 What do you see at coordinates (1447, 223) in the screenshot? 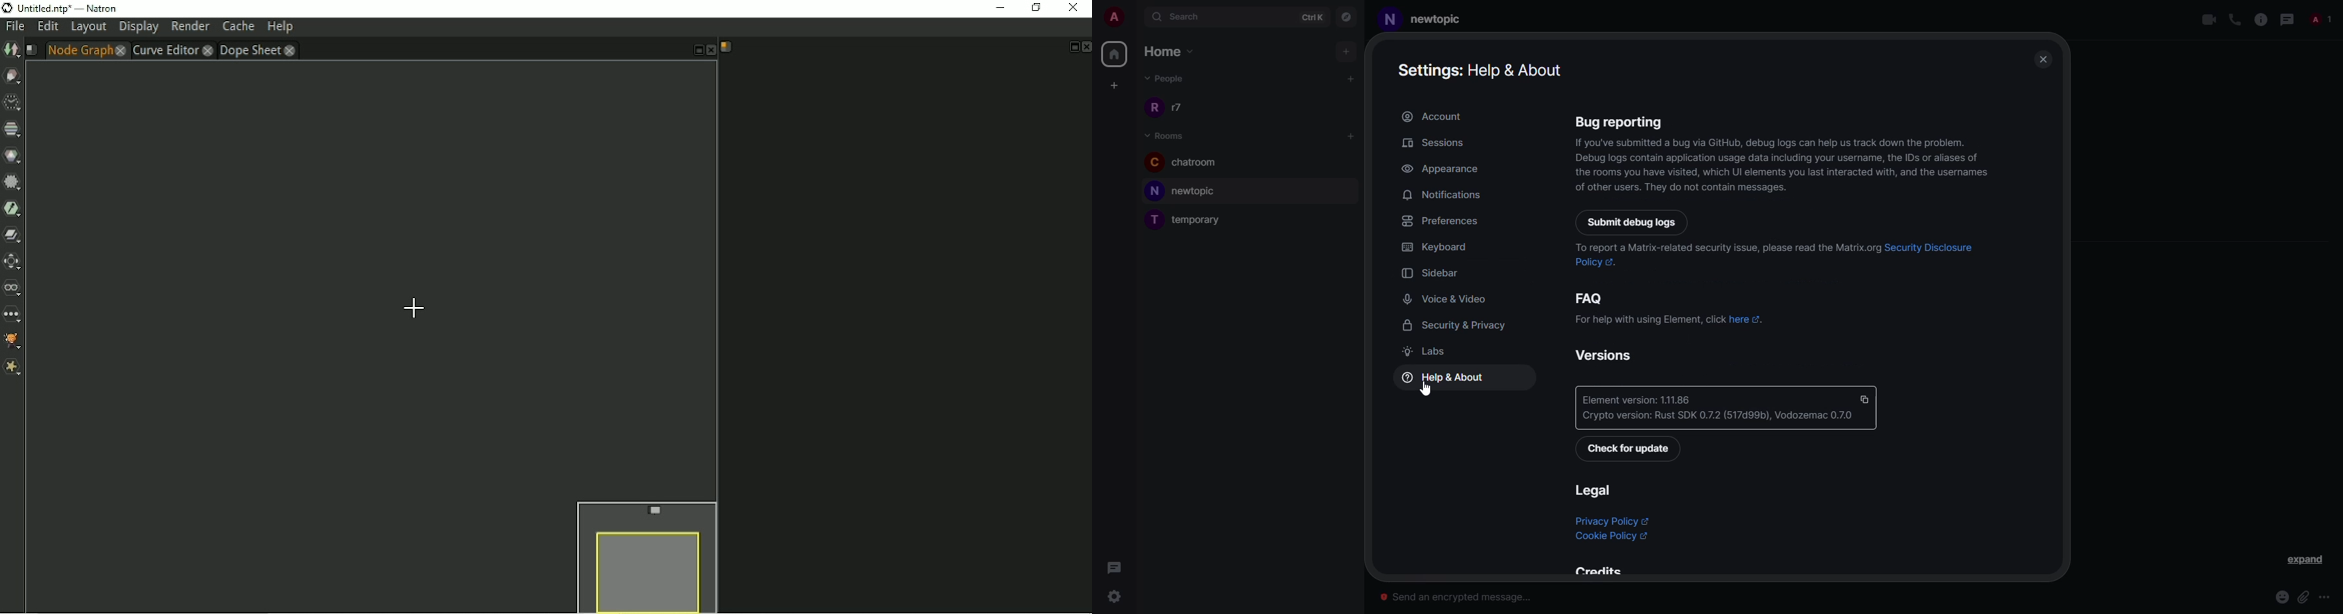
I see `preferences` at bounding box center [1447, 223].